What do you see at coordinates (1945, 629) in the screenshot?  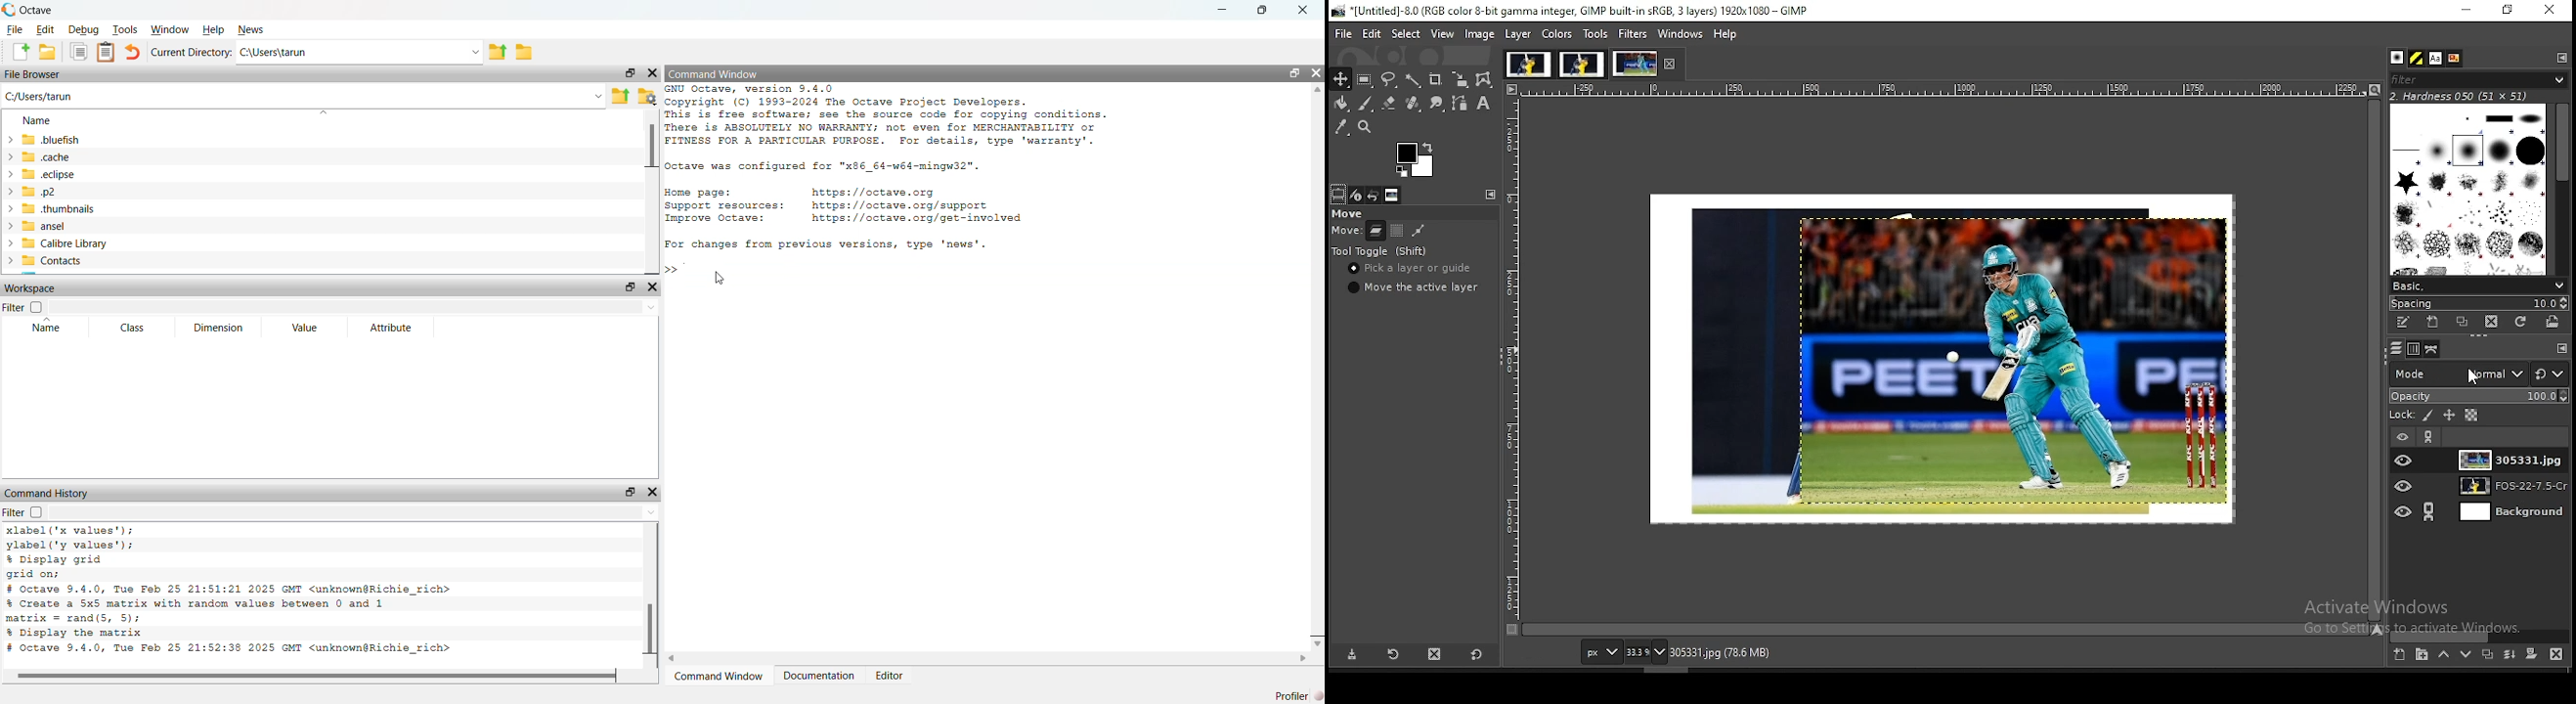 I see `scroll bar` at bounding box center [1945, 629].